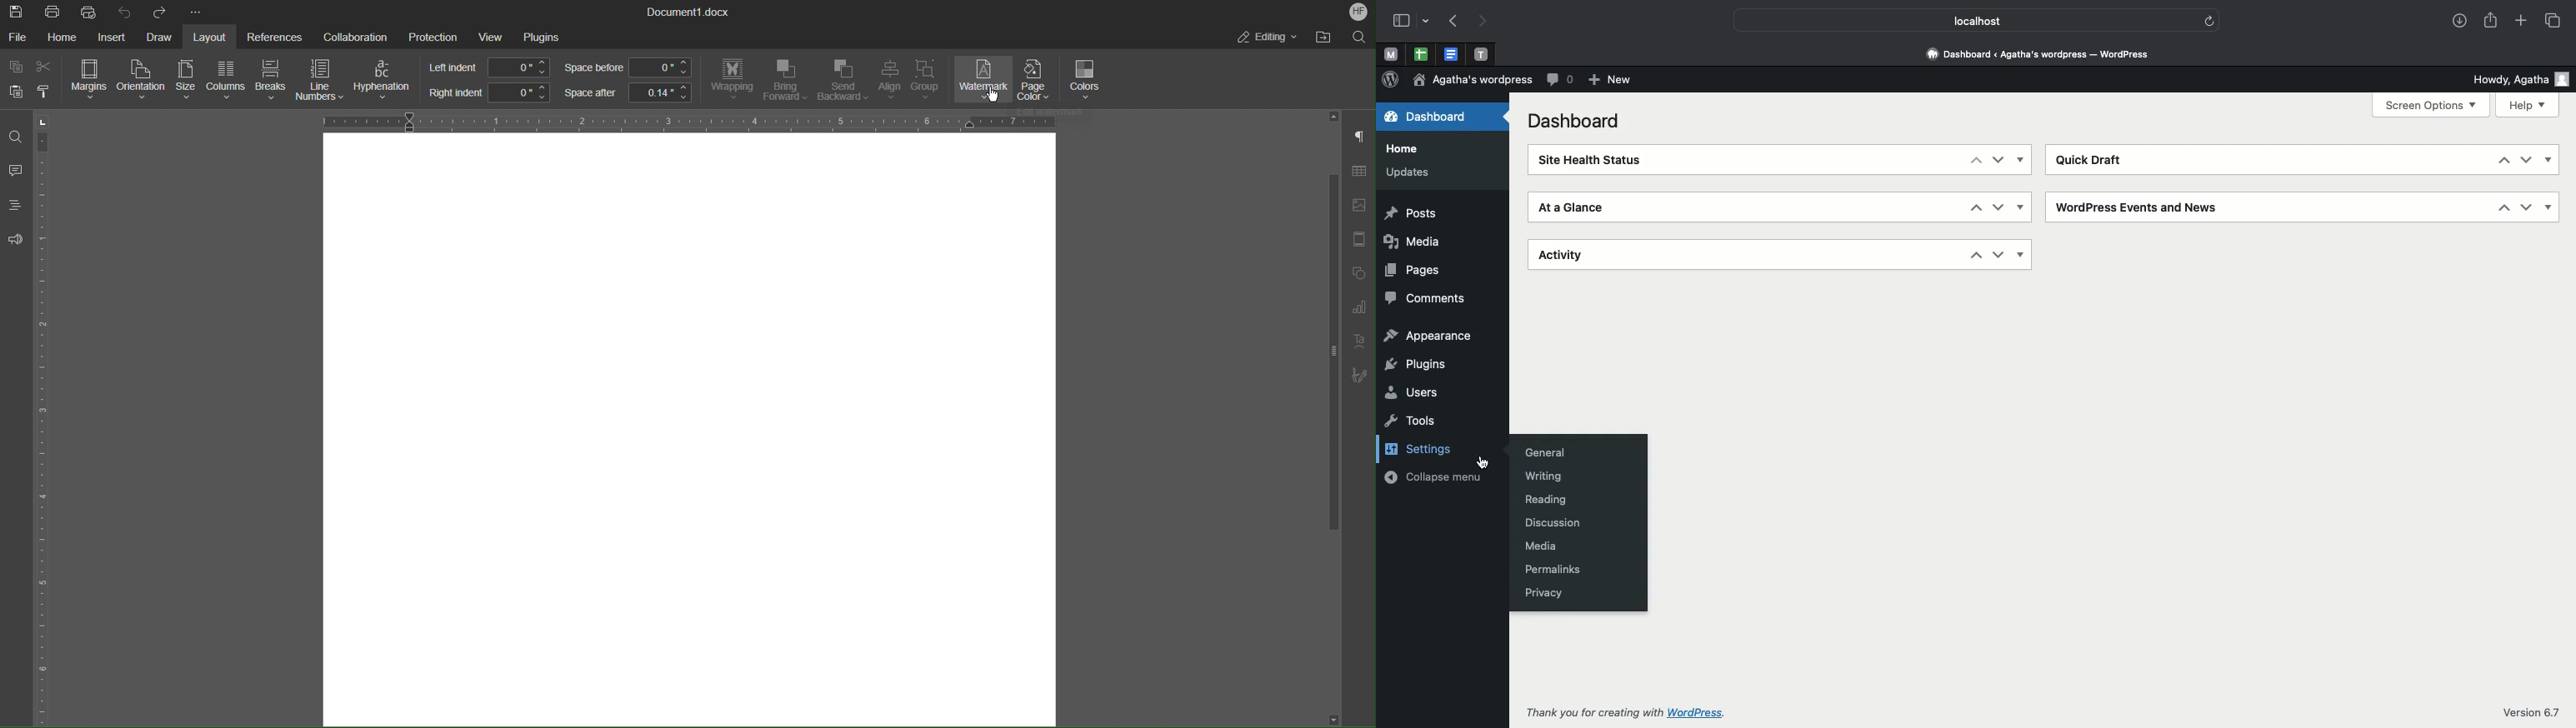 This screenshot has width=2576, height=728. What do you see at coordinates (46, 67) in the screenshot?
I see `Cut` at bounding box center [46, 67].